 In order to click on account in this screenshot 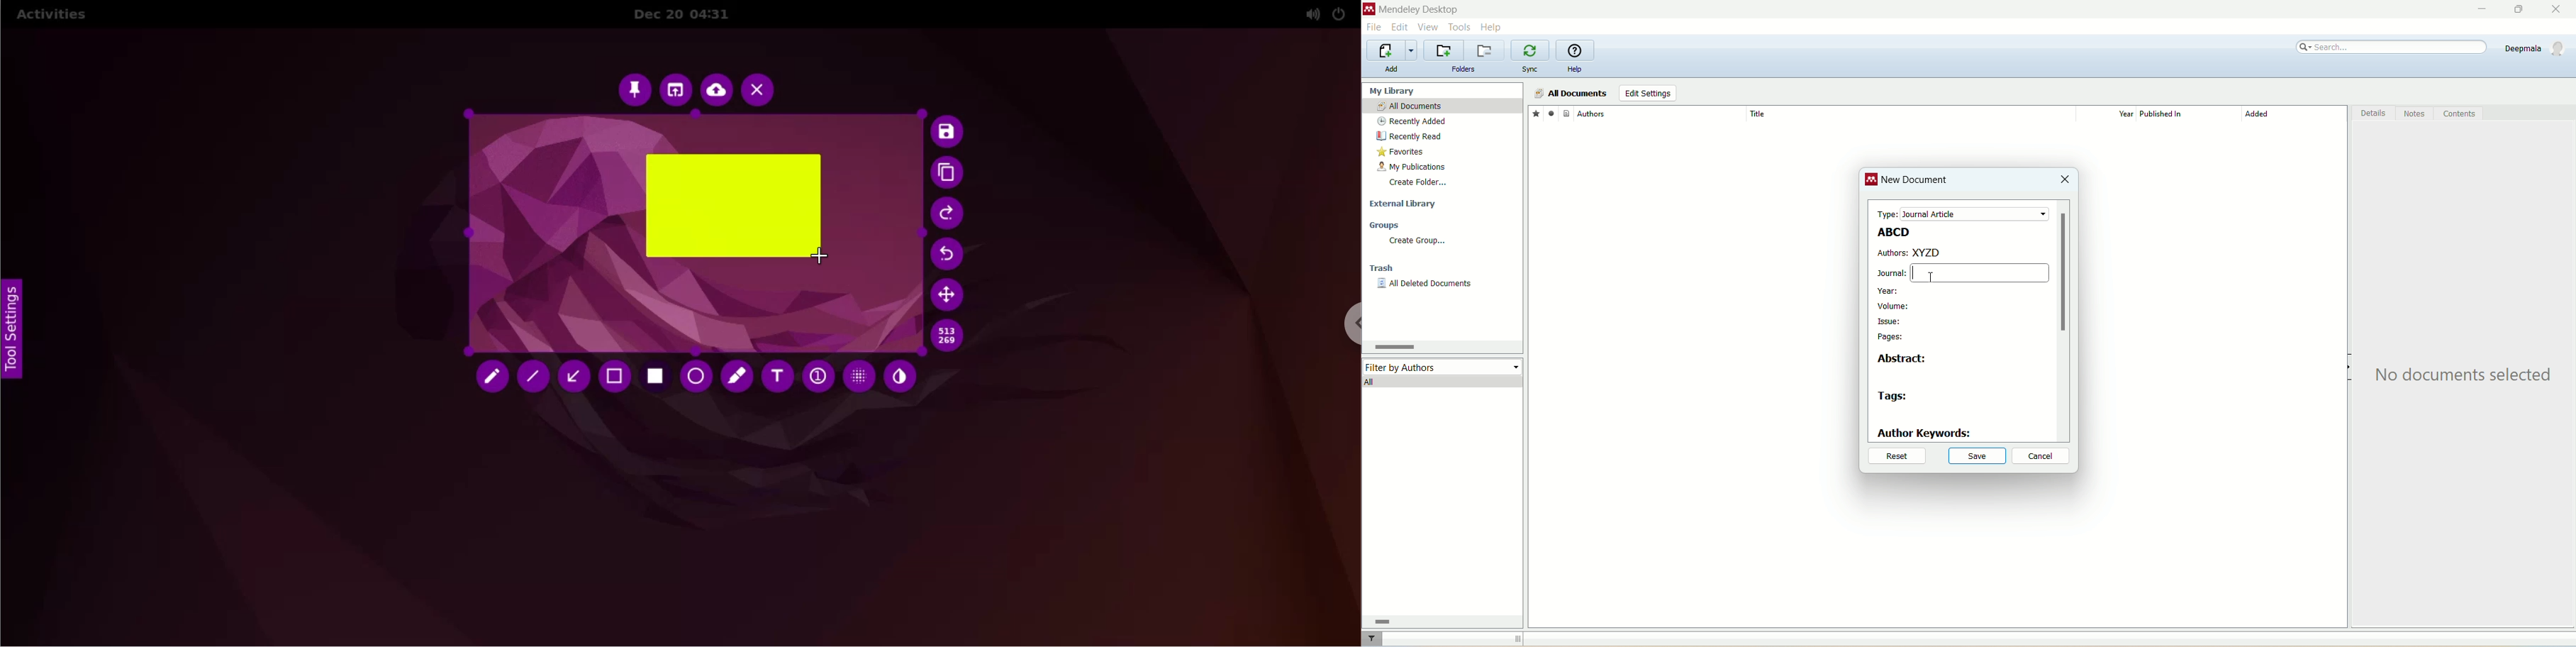, I will do `click(2537, 48)`.